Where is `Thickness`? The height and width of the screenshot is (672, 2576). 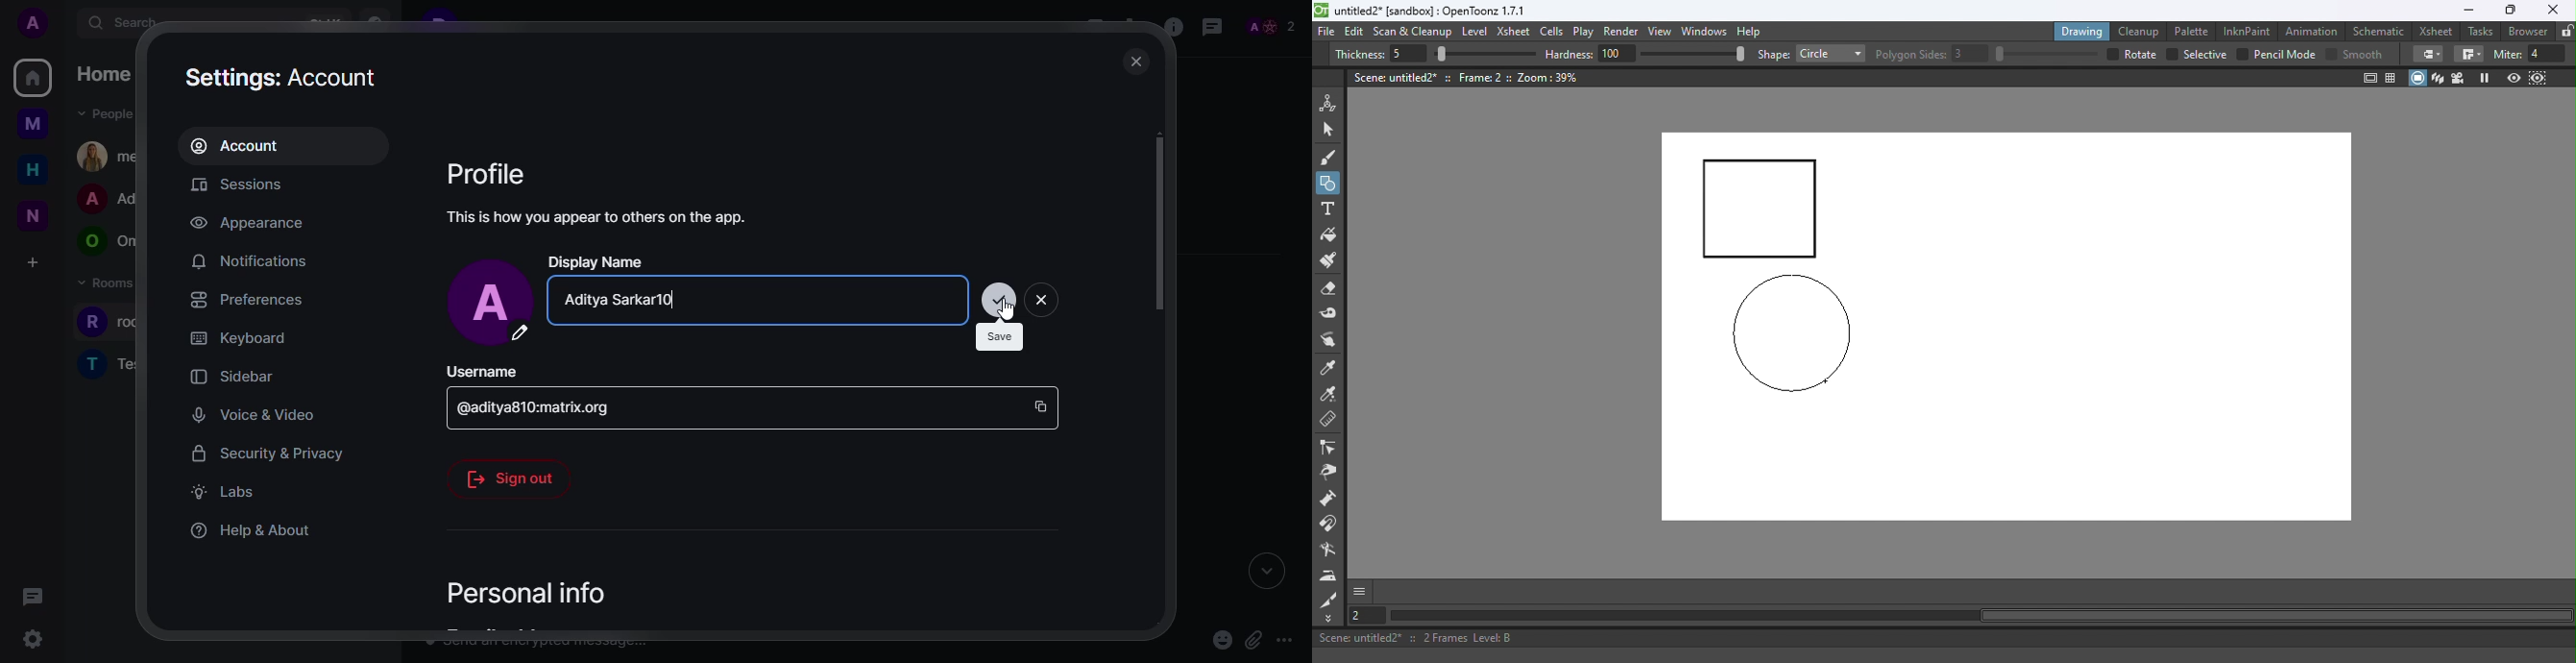 Thickness is located at coordinates (1359, 55).